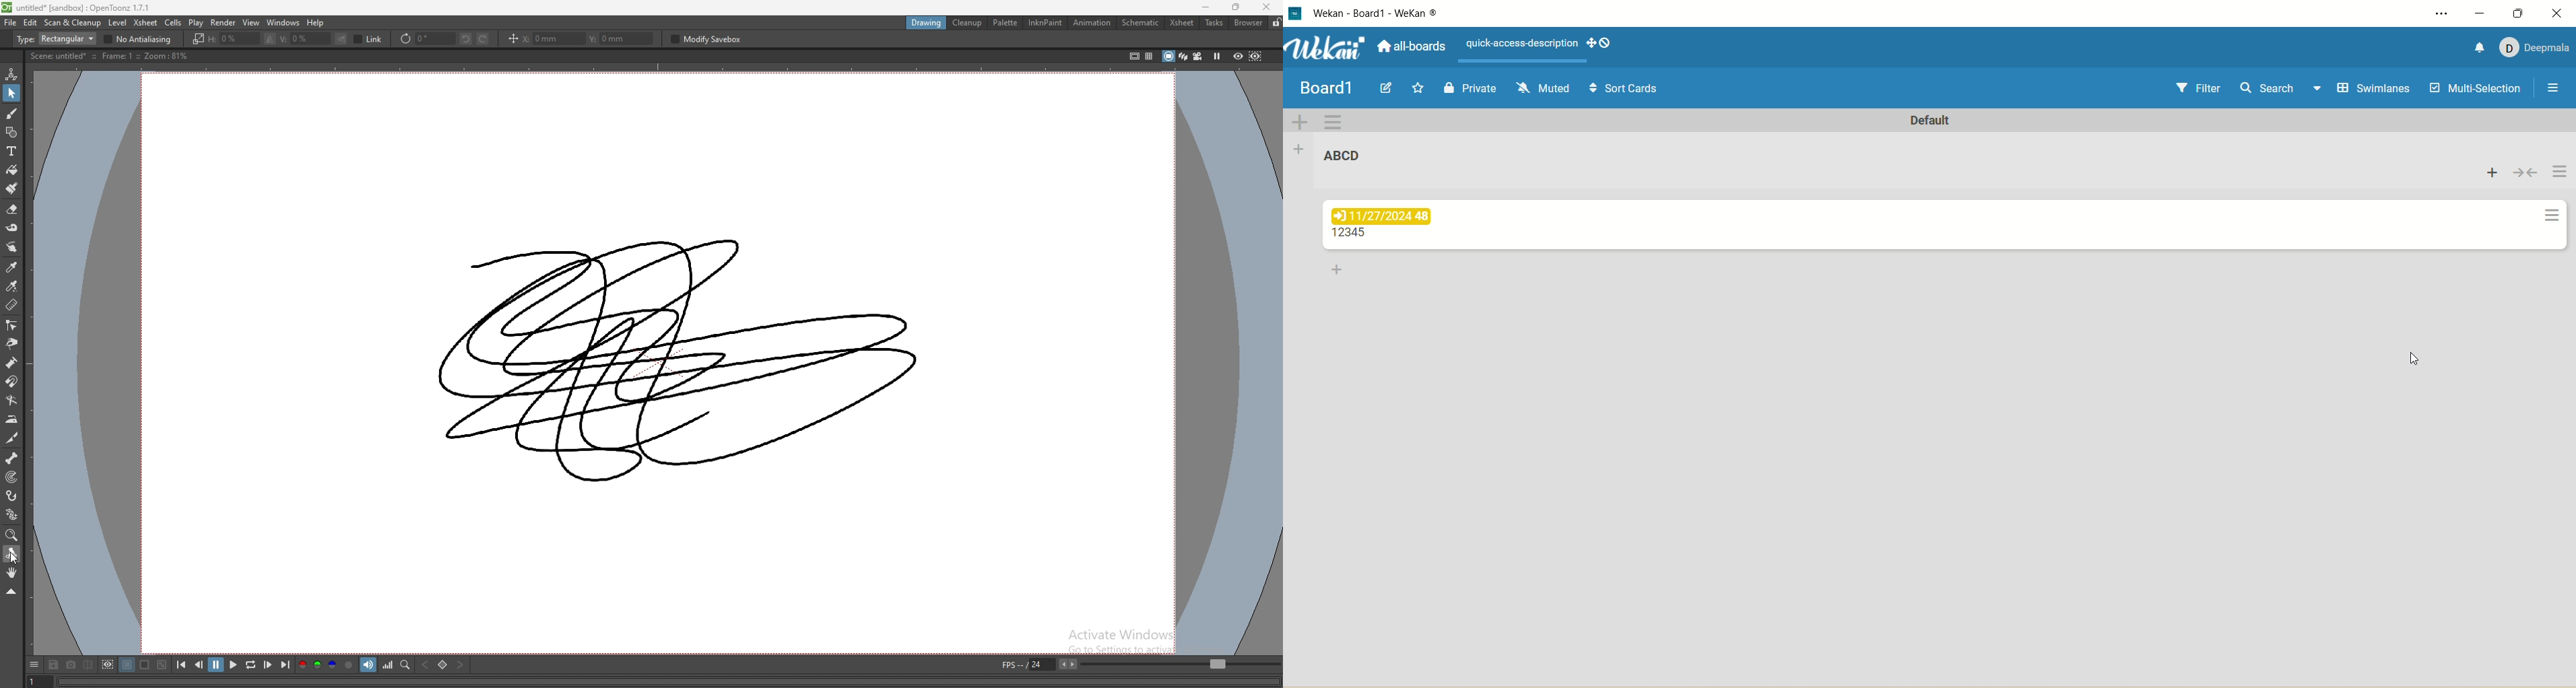 The width and height of the screenshot is (2576, 700). Describe the element at coordinates (1301, 121) in the screenshot. I see `add swimlane` at that location.